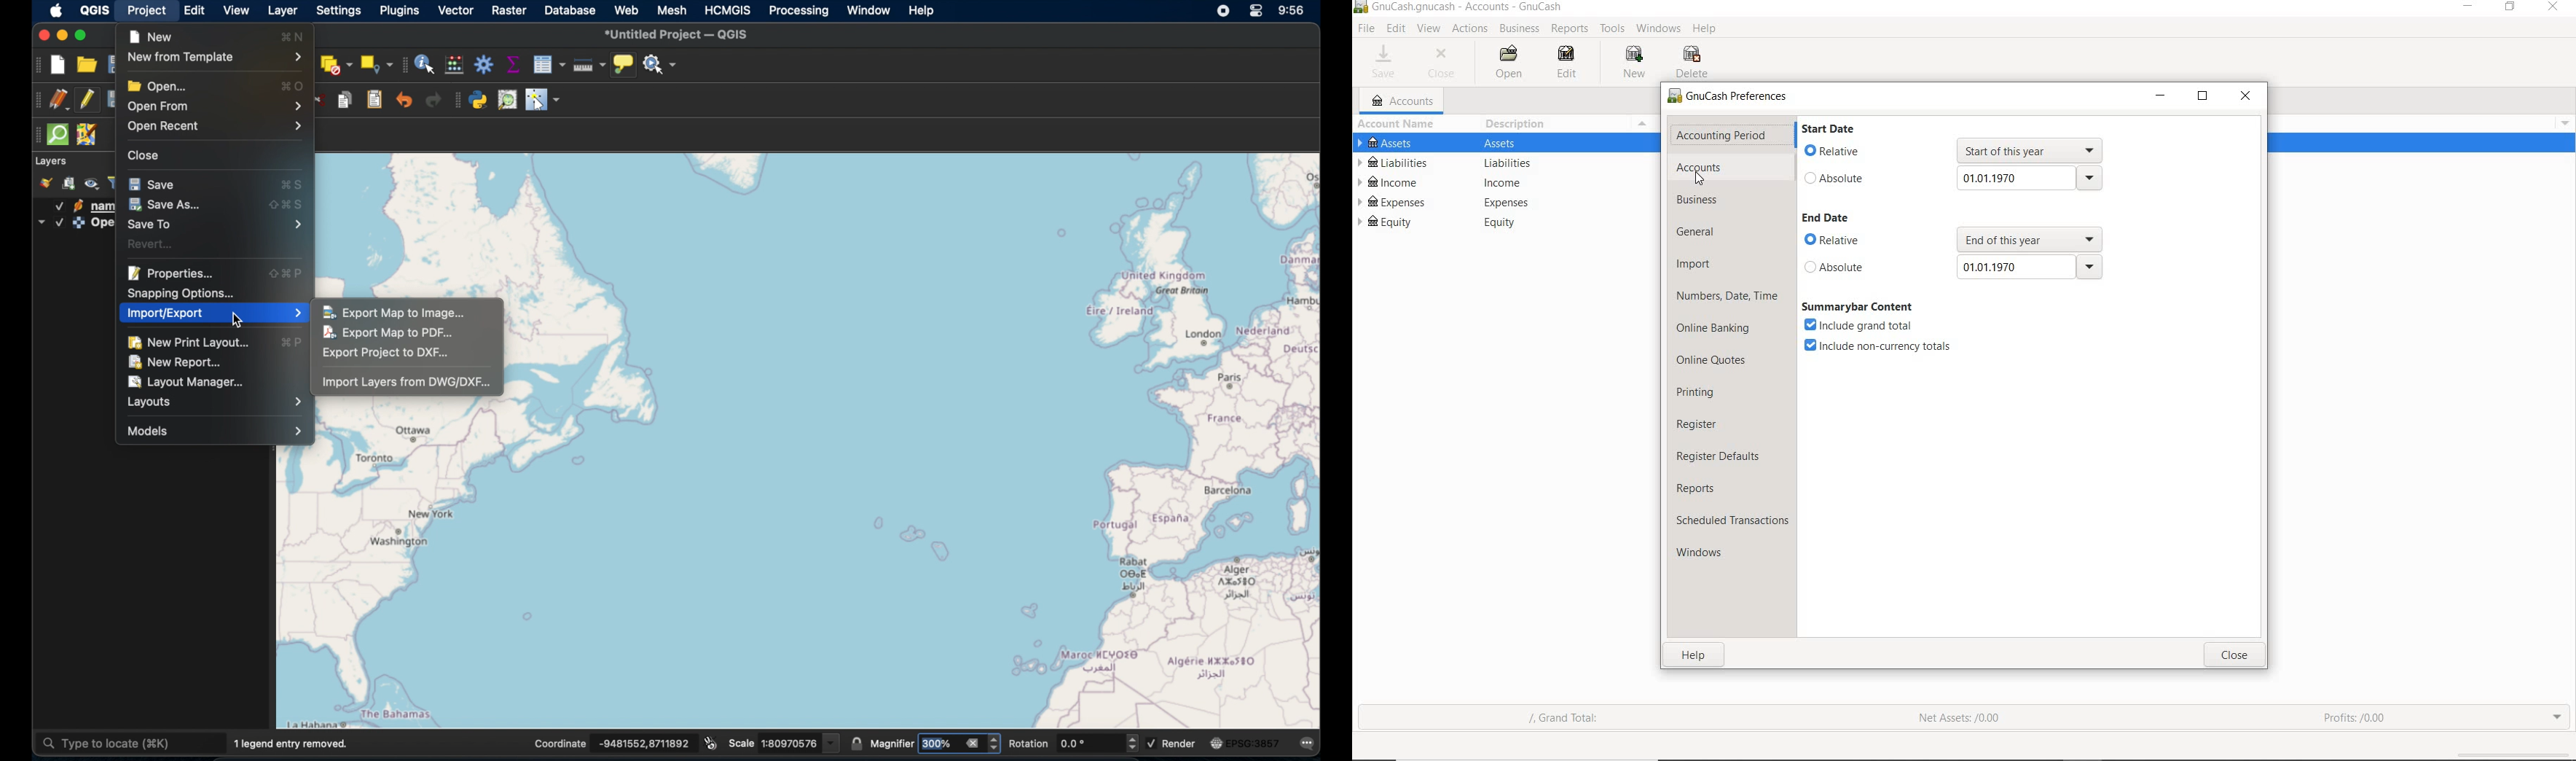 The width and height of the screenshot is (2576, 784). What do you see at coordinates (1846, 241) in the screenshot?
I see `relative` at bounding box center [1846, 241].